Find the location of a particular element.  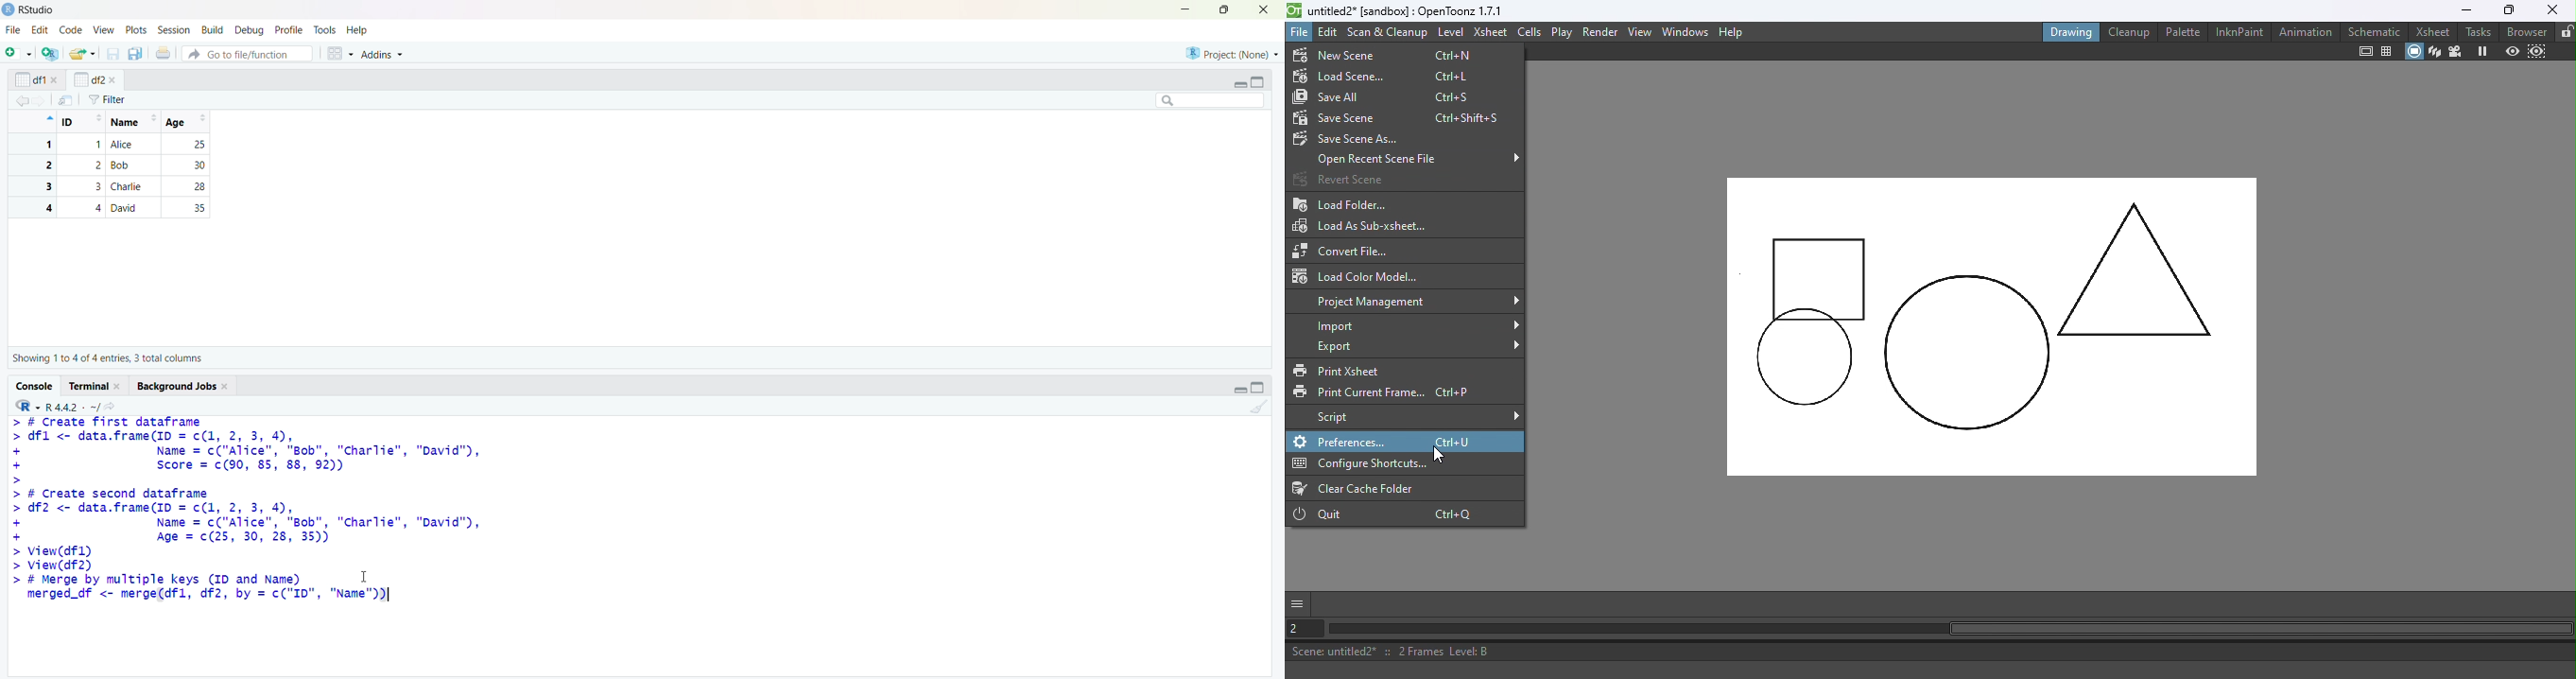

close is located at coordinates (112, 80).